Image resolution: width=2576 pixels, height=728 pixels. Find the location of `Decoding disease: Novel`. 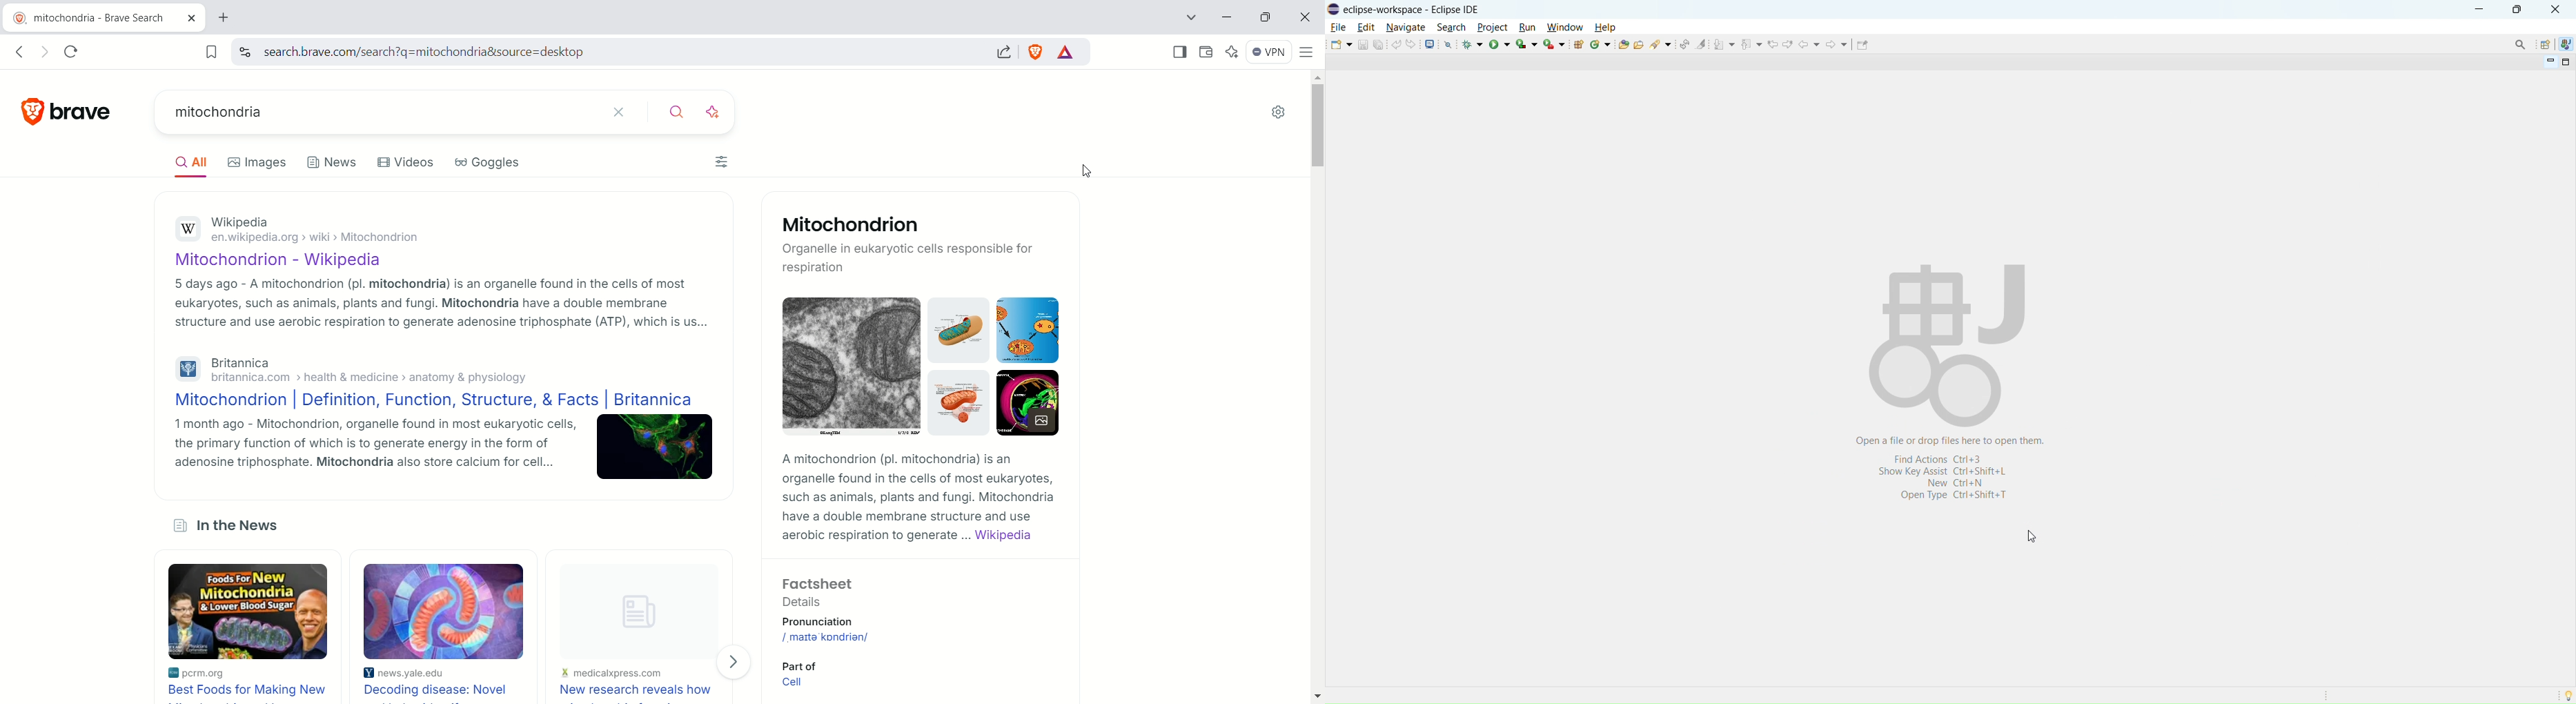

Decoding disease: Novel is located at coordinates (440, 690).